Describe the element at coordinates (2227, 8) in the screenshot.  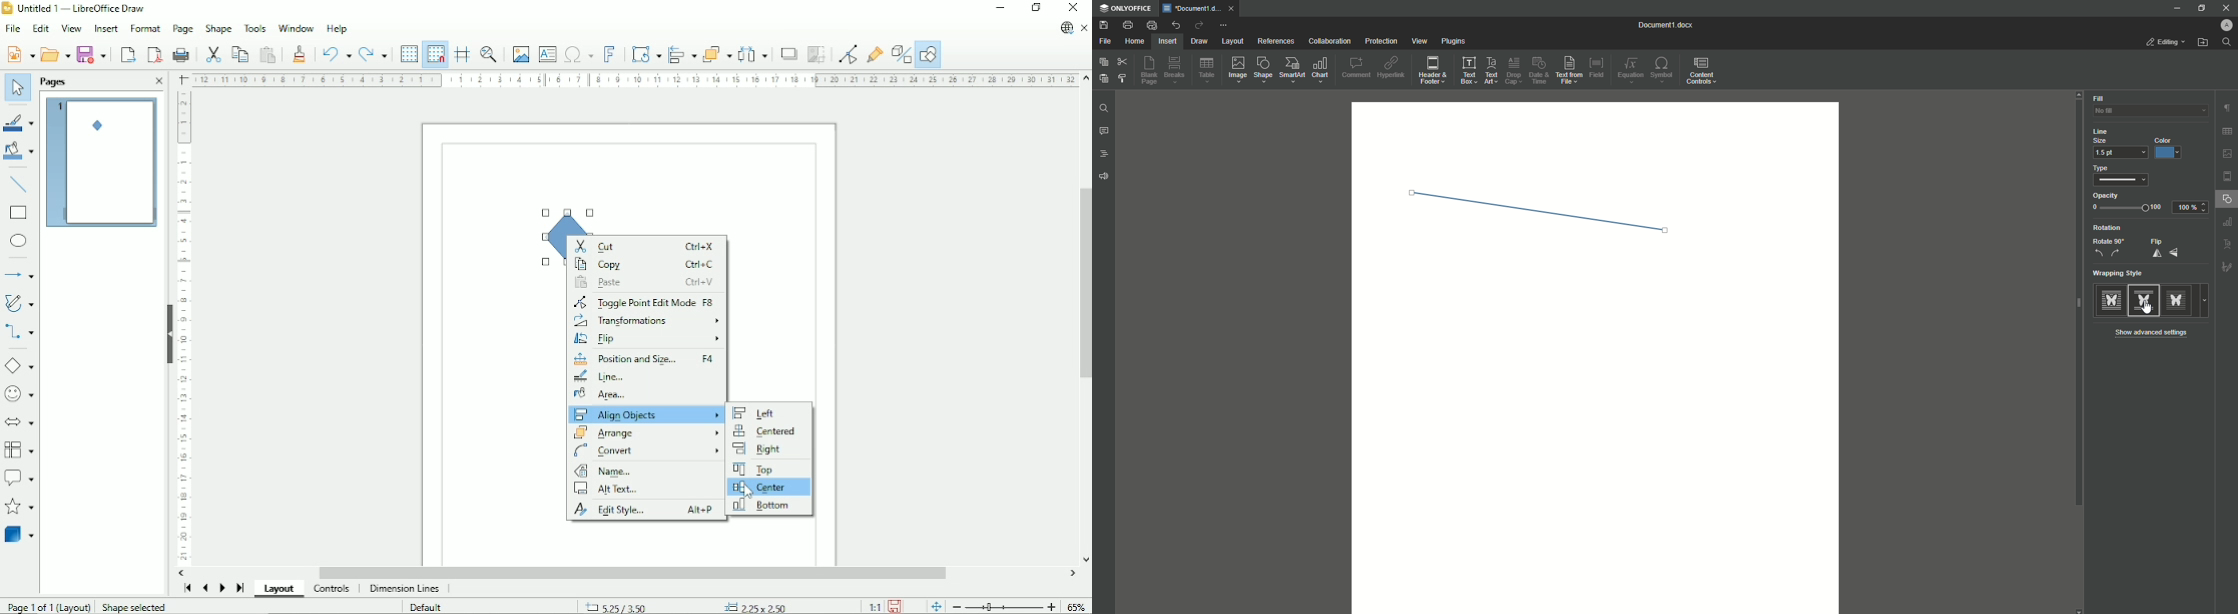
I see `Close` at that location.